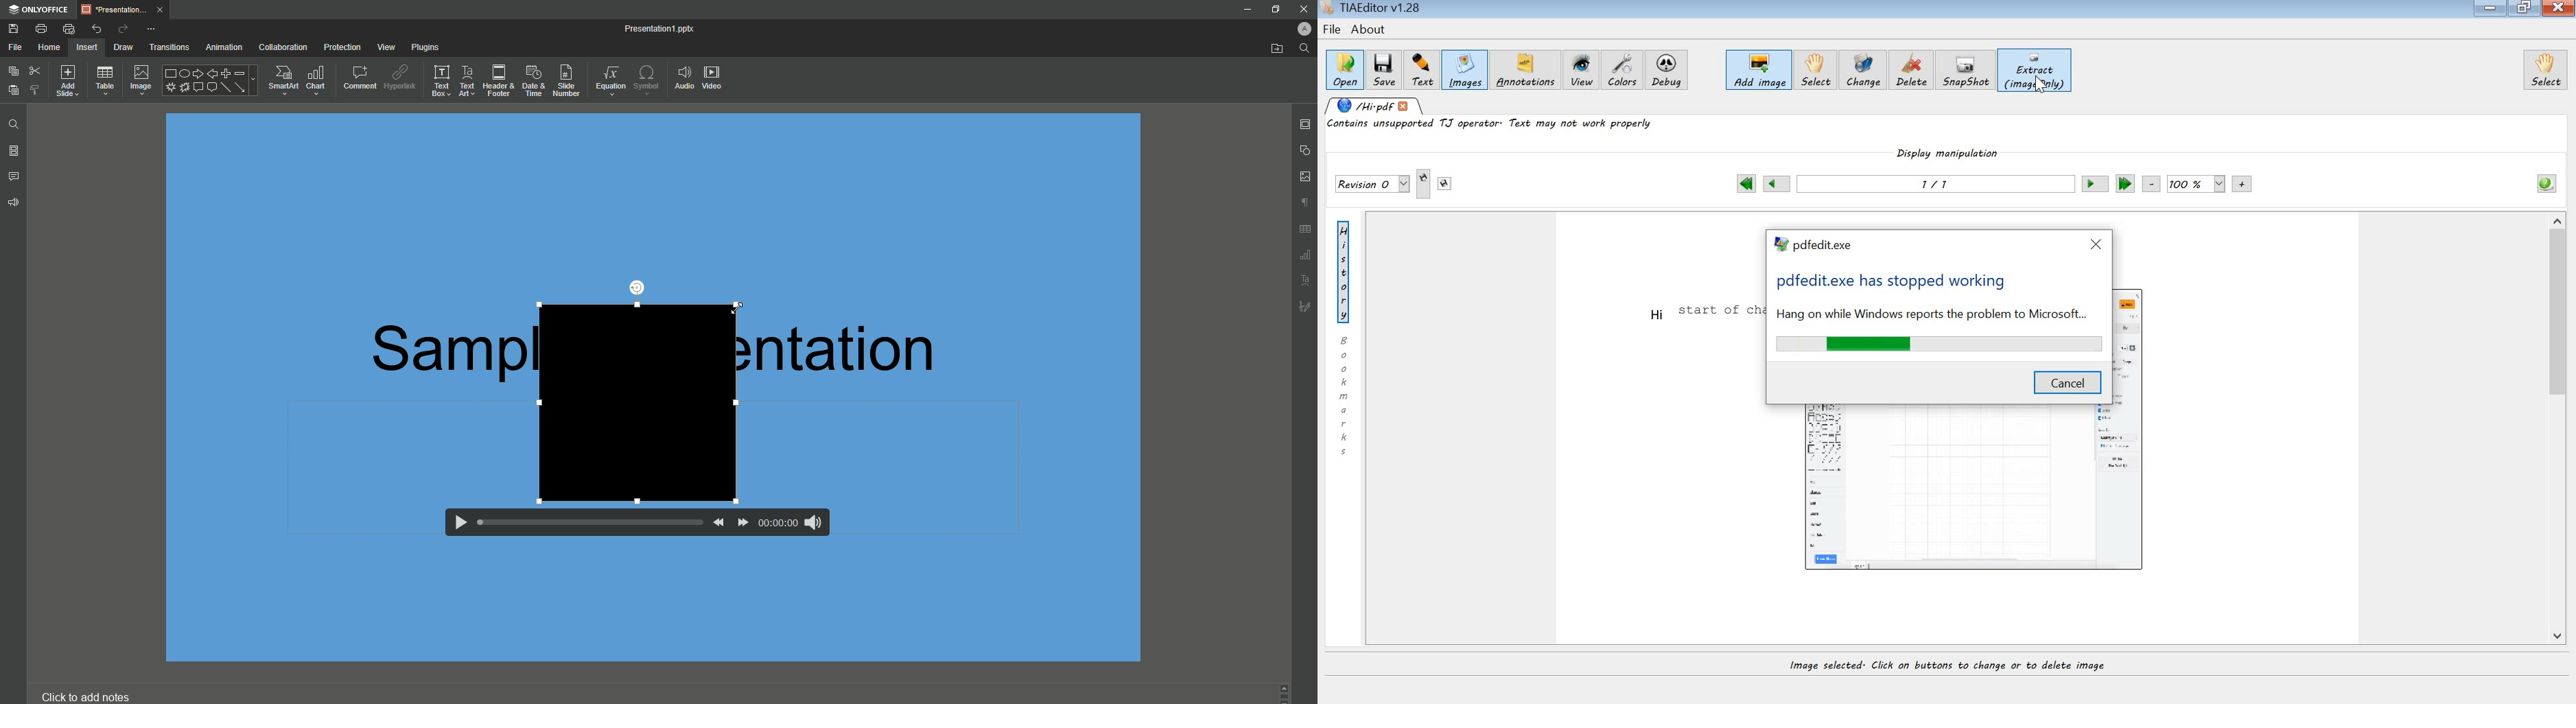  I want to click on Symbol, so click(647, 80).